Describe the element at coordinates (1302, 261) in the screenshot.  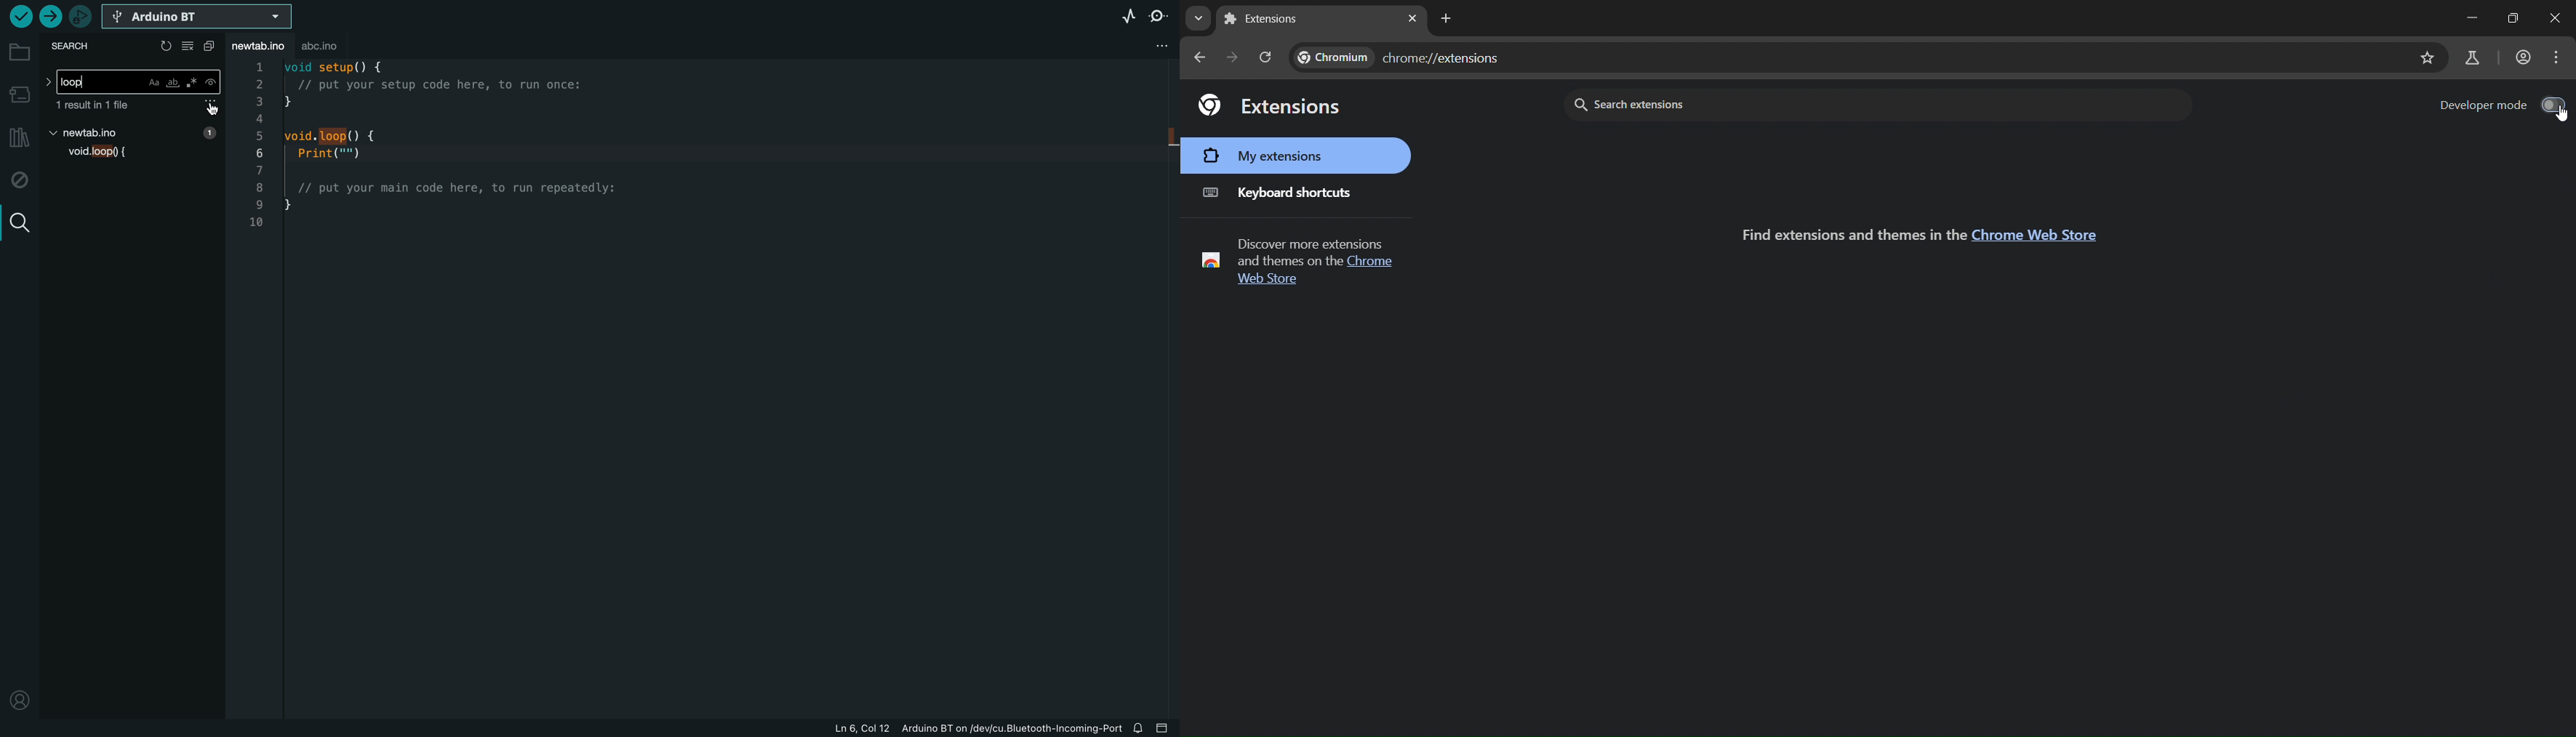
I see `Discover more extensions and themes on the Chrome Web Store` at that location.